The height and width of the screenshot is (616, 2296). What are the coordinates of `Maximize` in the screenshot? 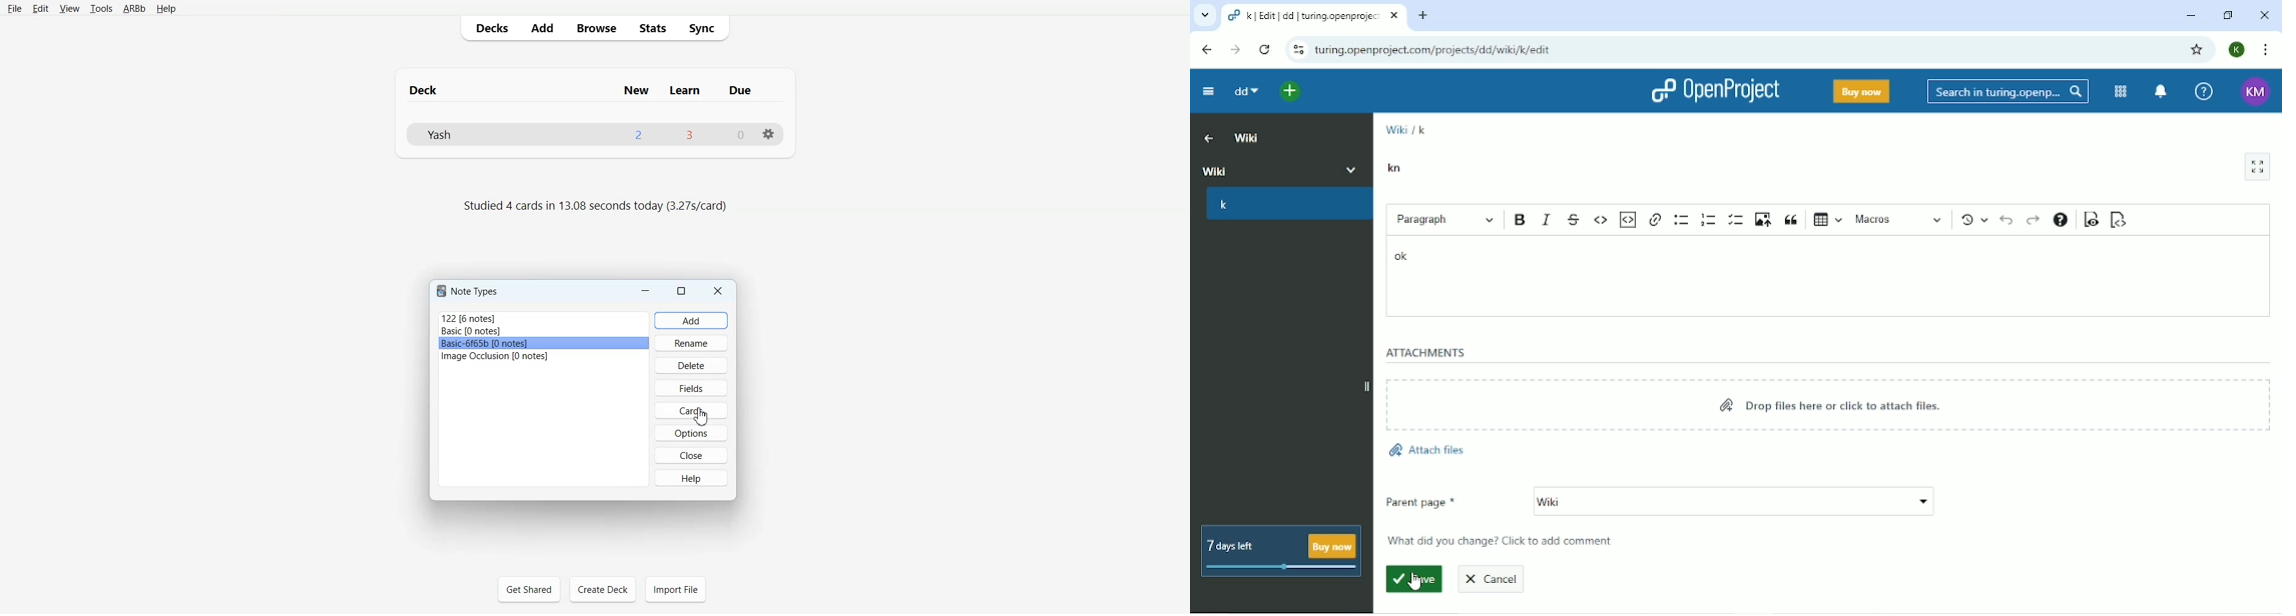 It's located at (681, 290).